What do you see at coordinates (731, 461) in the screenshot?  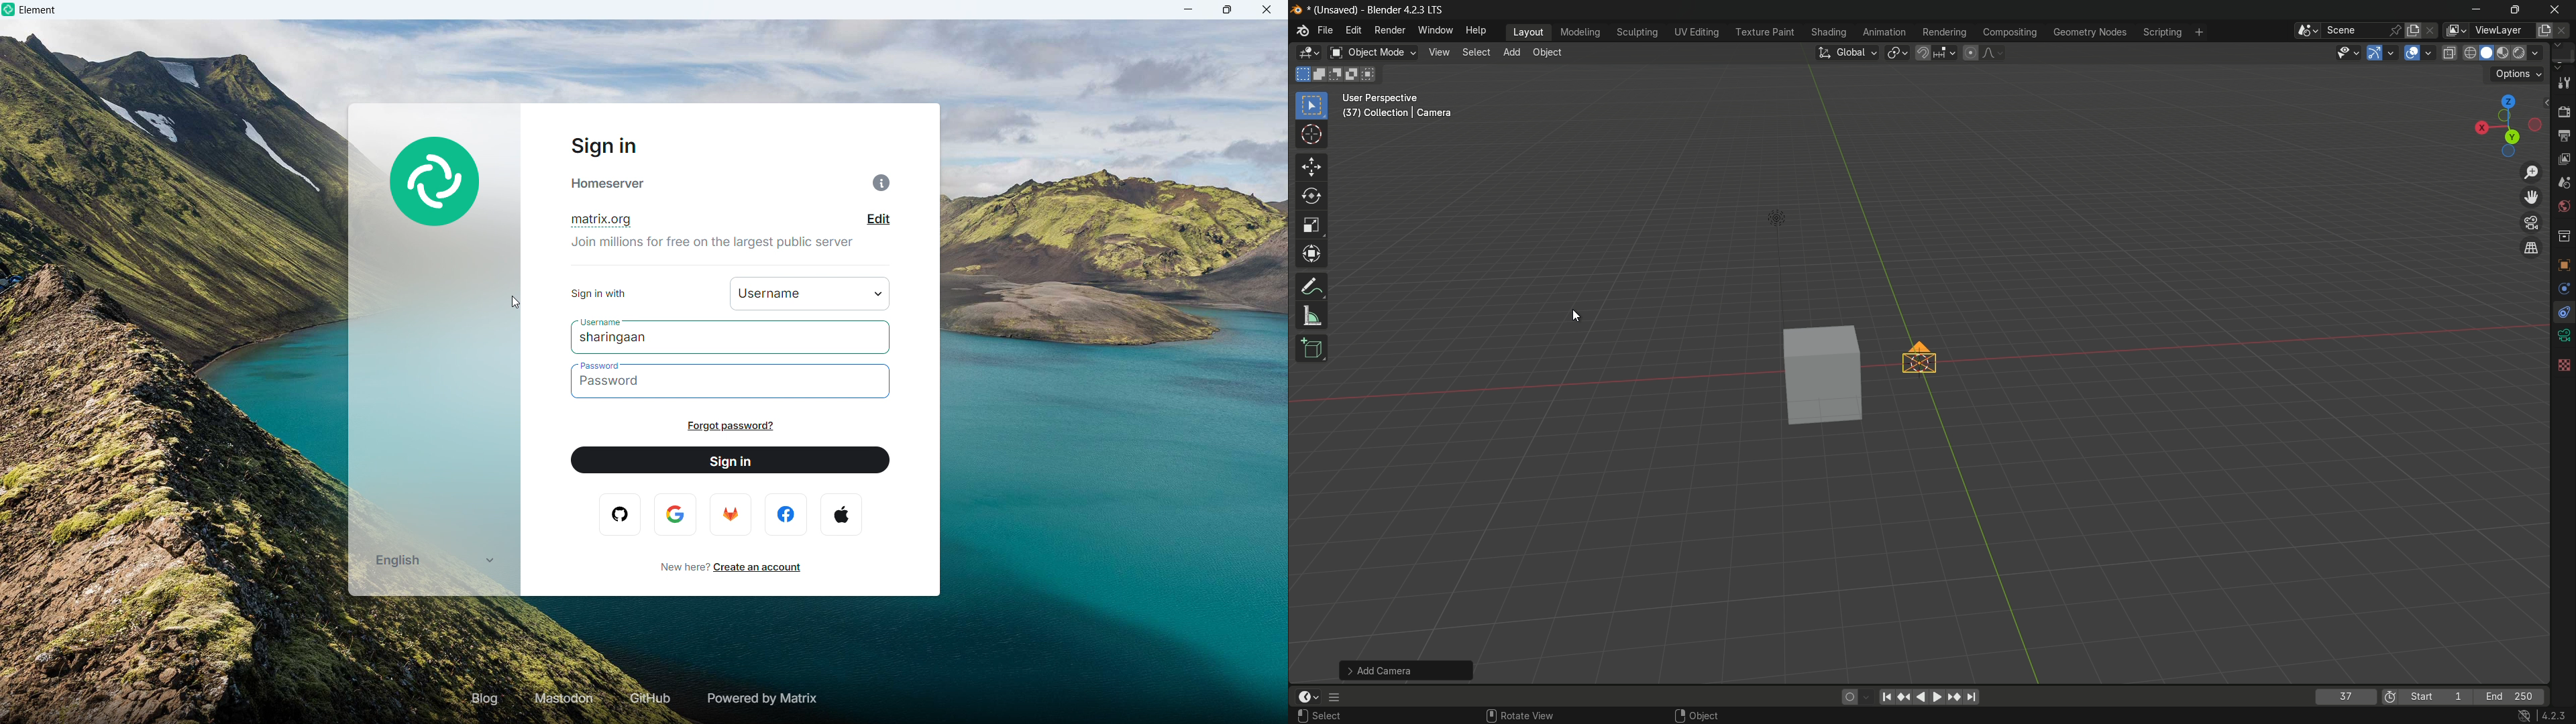 I see `Sign in ` at bounding box center [731, 461].